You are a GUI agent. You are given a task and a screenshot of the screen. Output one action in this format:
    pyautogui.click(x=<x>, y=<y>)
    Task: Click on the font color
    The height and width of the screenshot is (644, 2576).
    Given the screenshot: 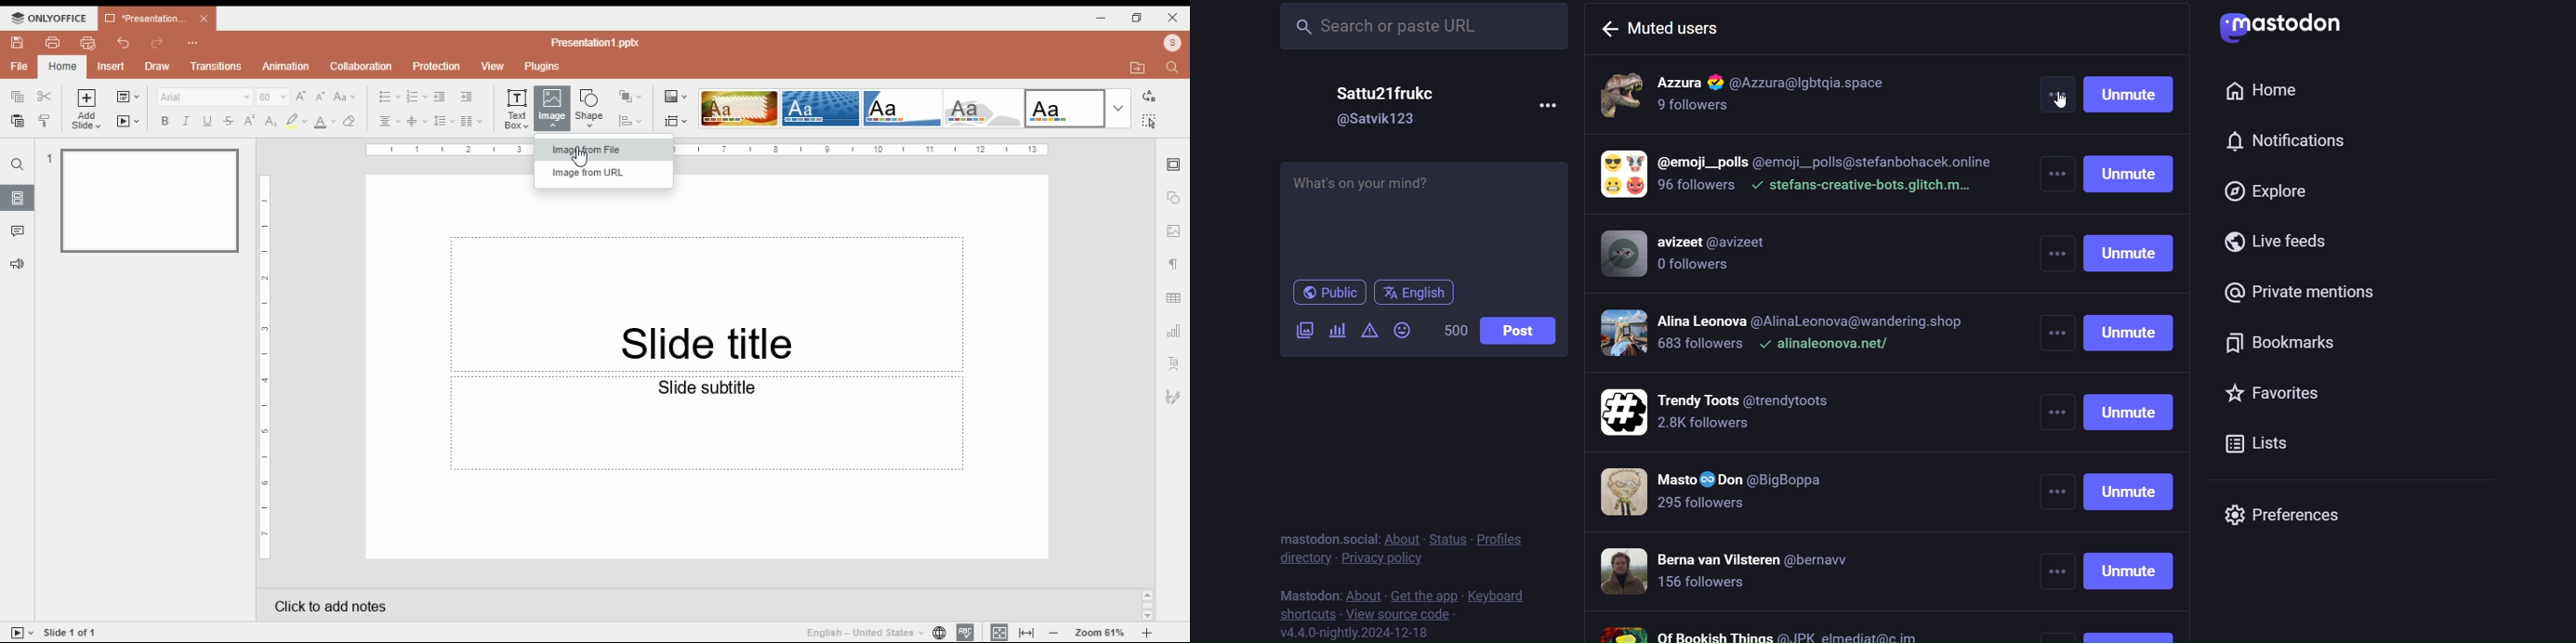 What is the action you would take?
    pyautogui.click(x=325, y=124)
    